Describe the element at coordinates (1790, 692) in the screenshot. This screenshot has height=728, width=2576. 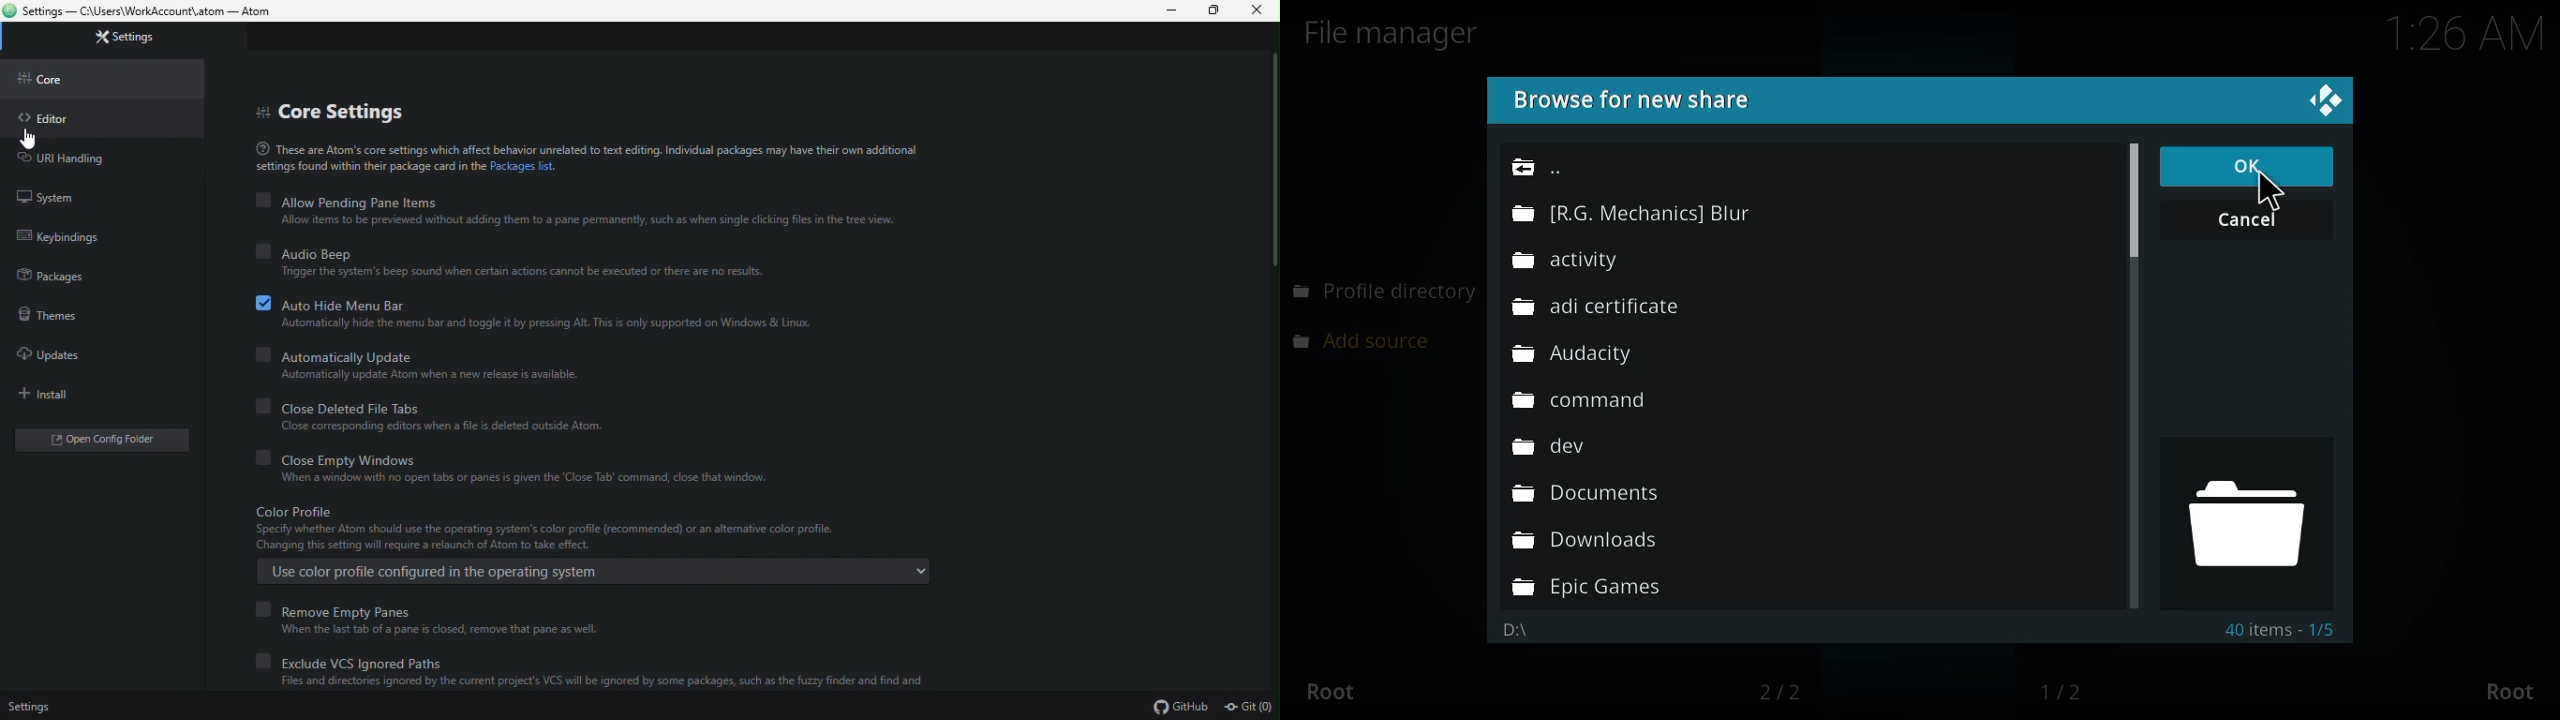
I see `2/2` at that location.